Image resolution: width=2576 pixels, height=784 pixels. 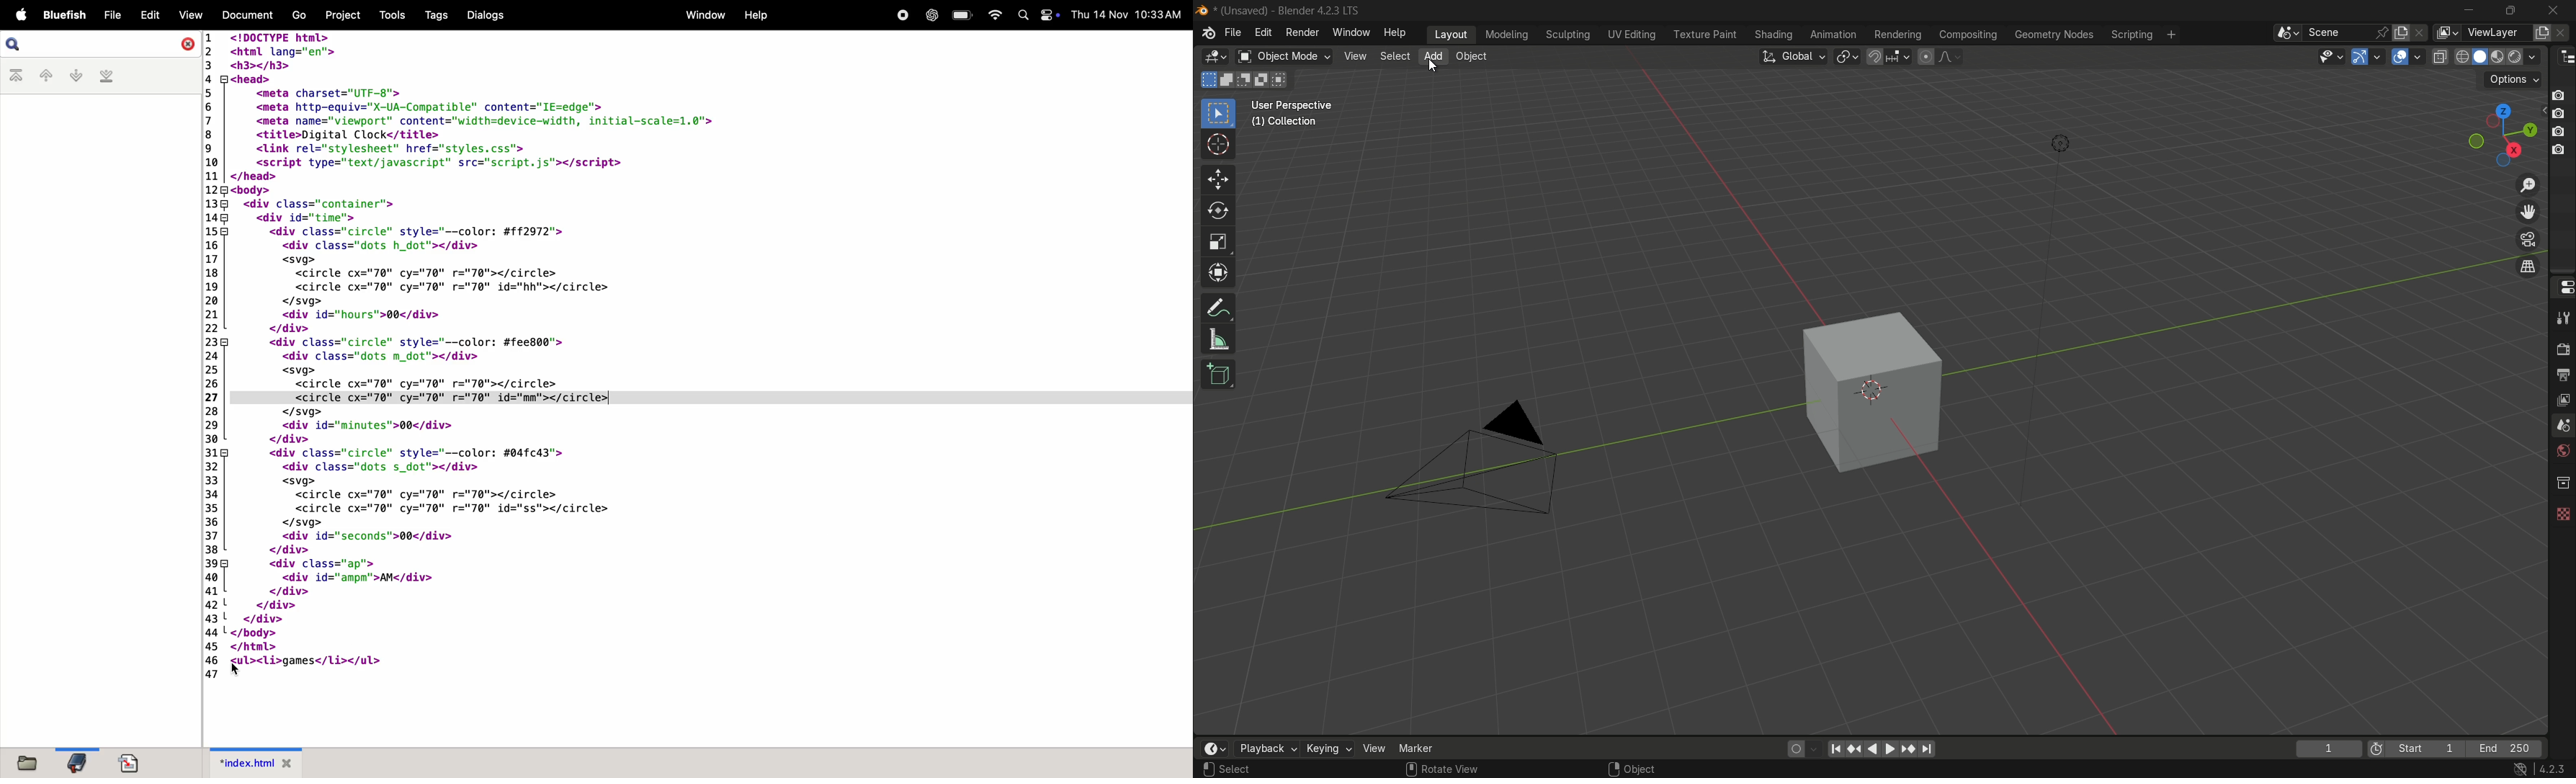 What do you see at coordinates (1890, 748) in the screenshot?
I see `foward` at bounding box center [1890, 748].